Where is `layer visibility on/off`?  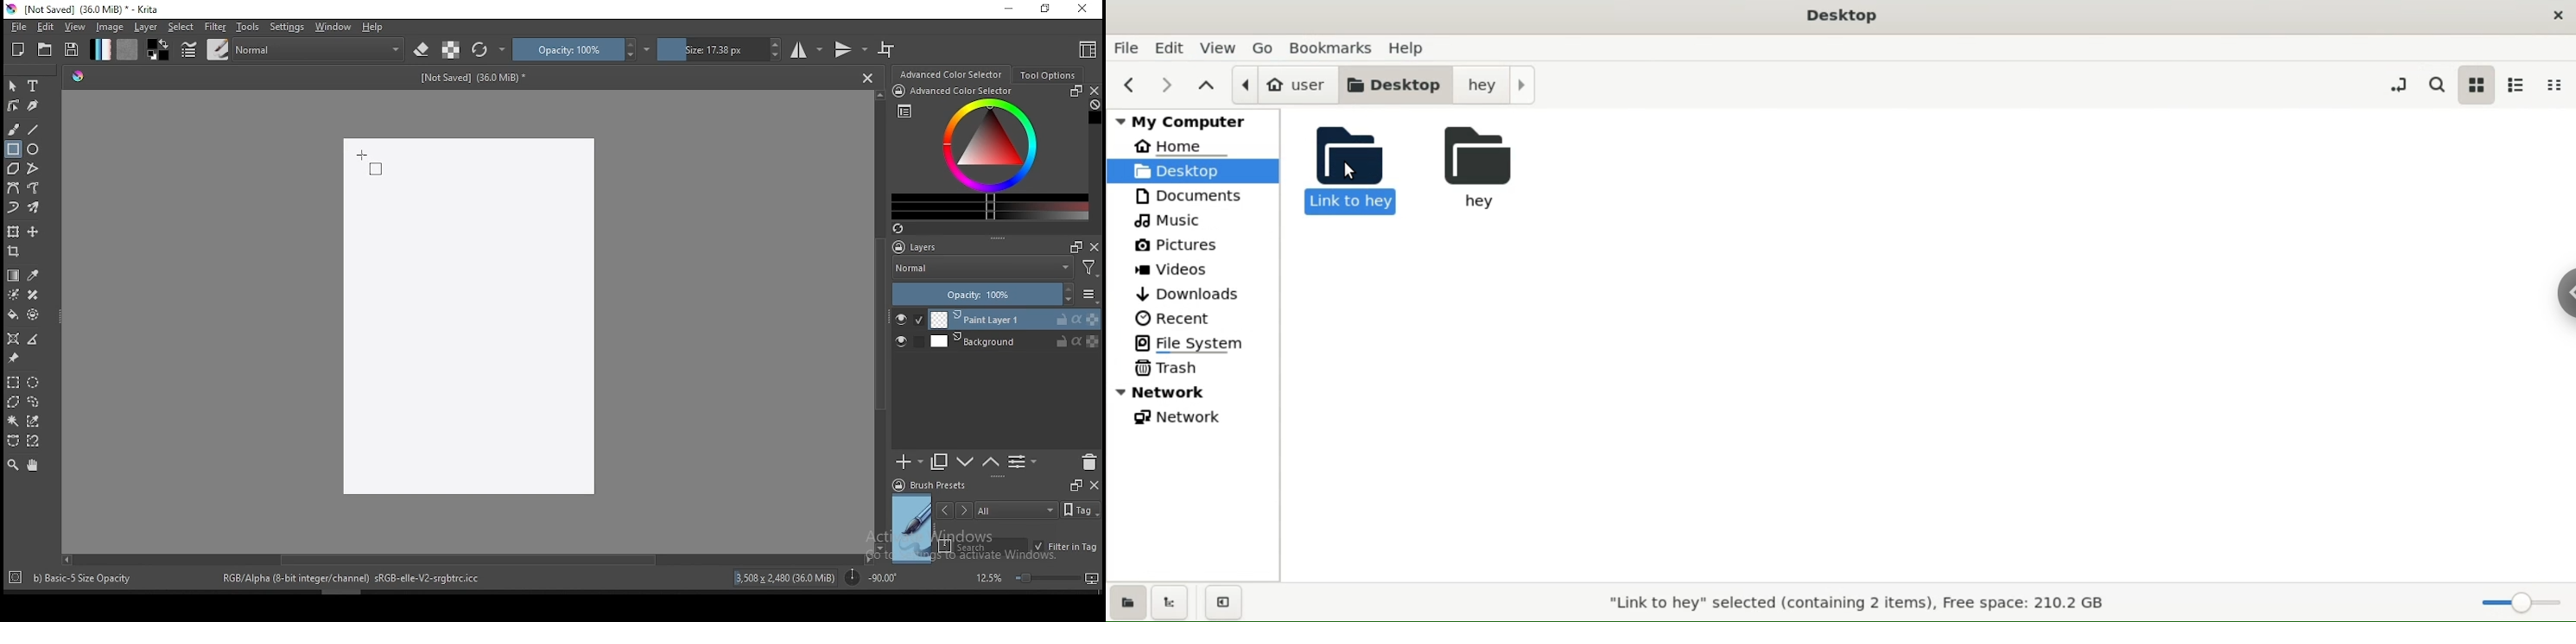 layer visibility on/off is located at coordinates (905, 343).